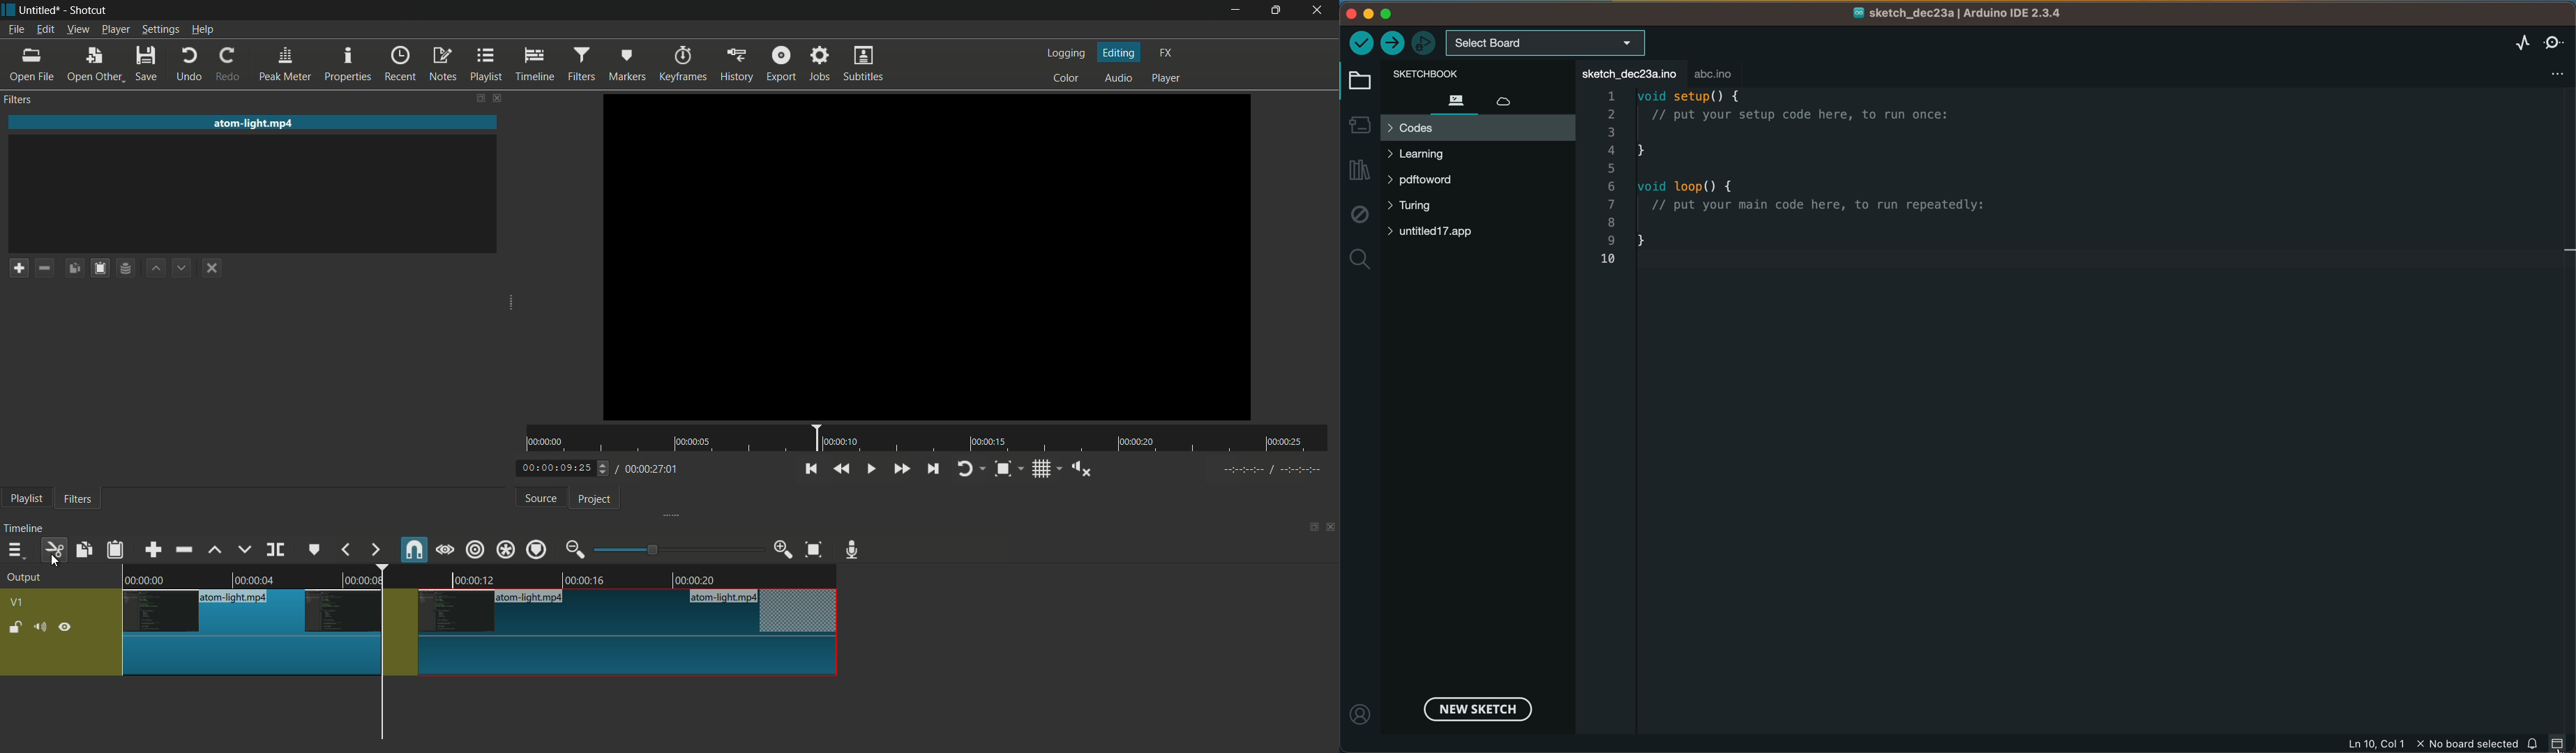 The width and height of the screenshot is (2576, 756). Describe the element at coordinates (315, 551) in the screenshot. I see `create or edit marker` at that location.